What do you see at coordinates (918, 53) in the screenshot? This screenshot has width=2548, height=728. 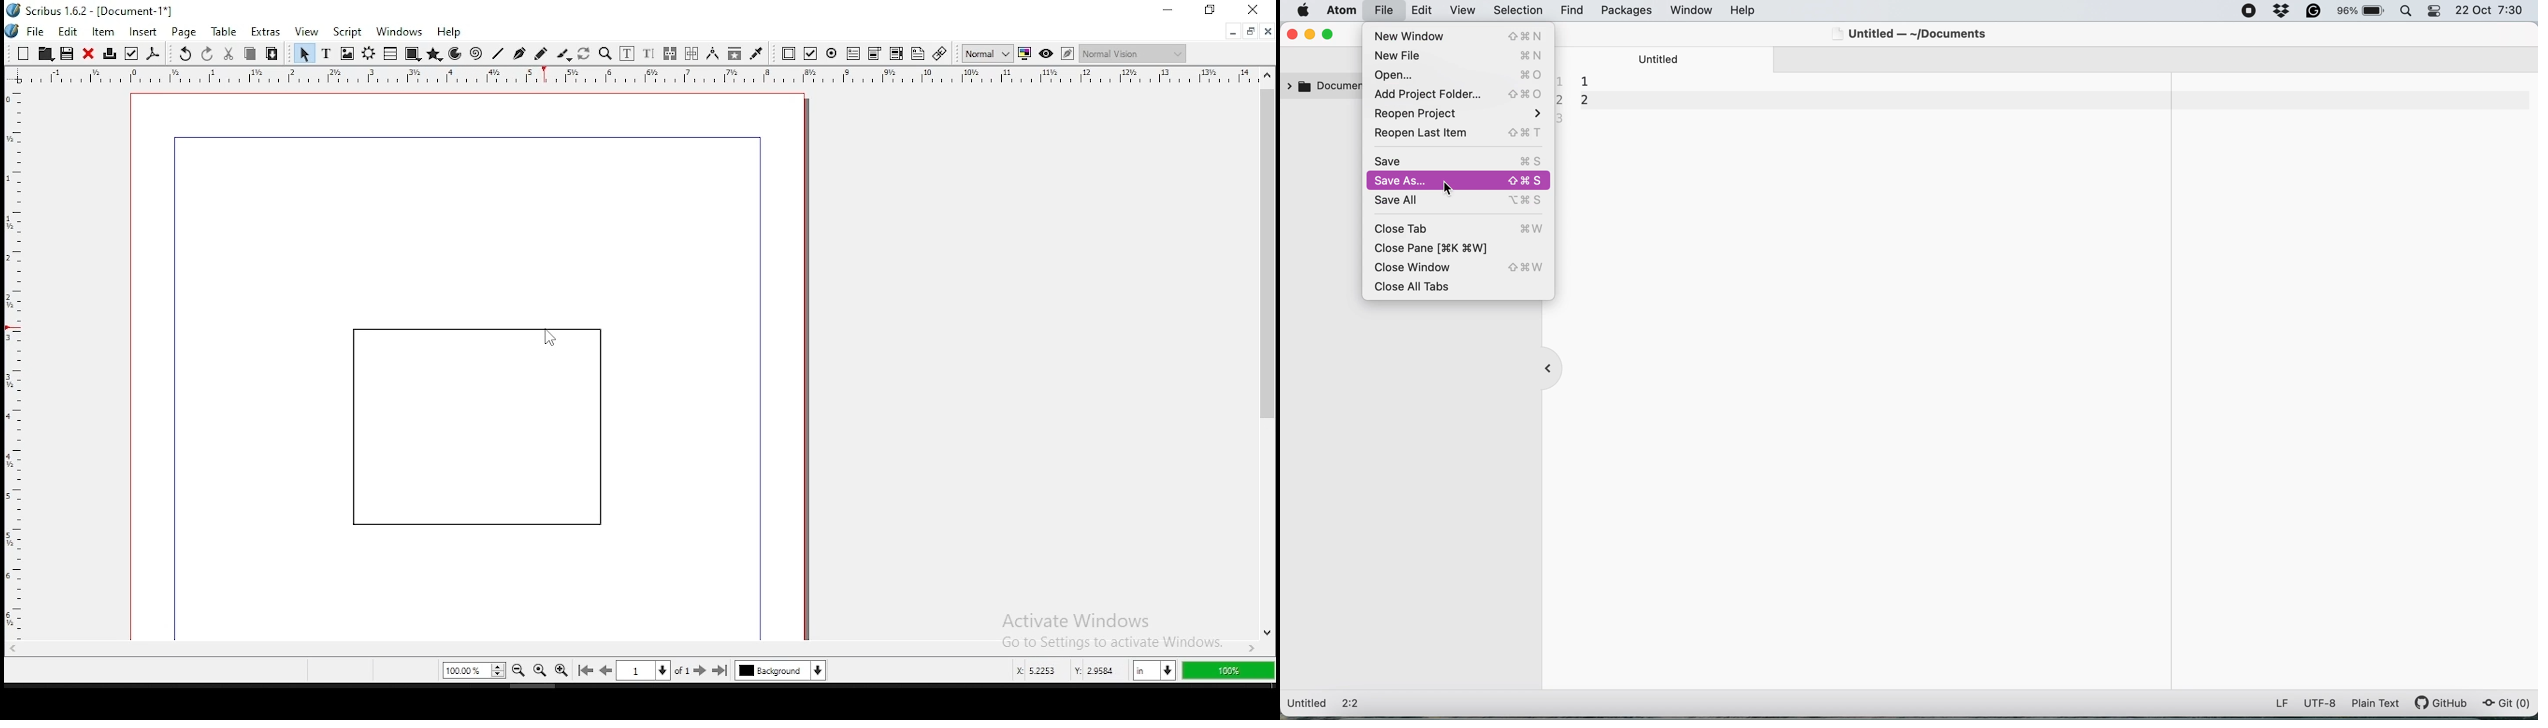 I see `text annotation` at bounding box center [918, 53].